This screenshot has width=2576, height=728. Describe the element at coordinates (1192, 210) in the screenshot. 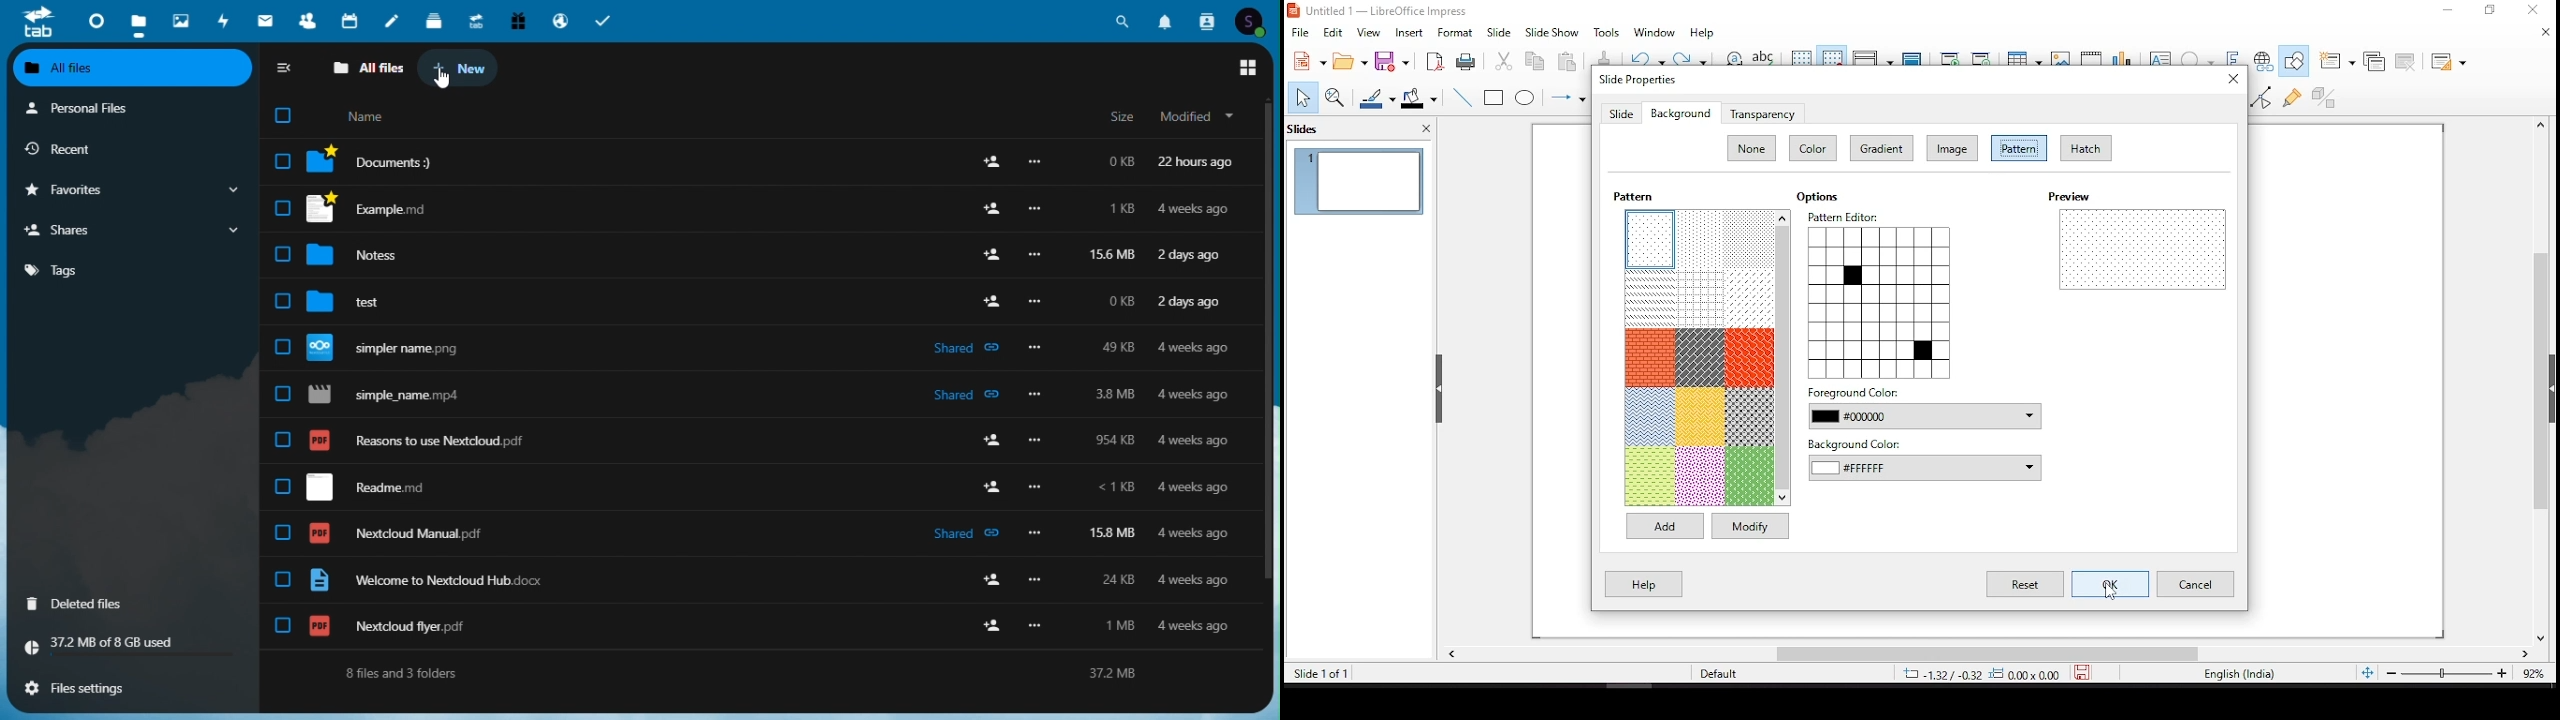

I see `4 weeks ago` at that location.